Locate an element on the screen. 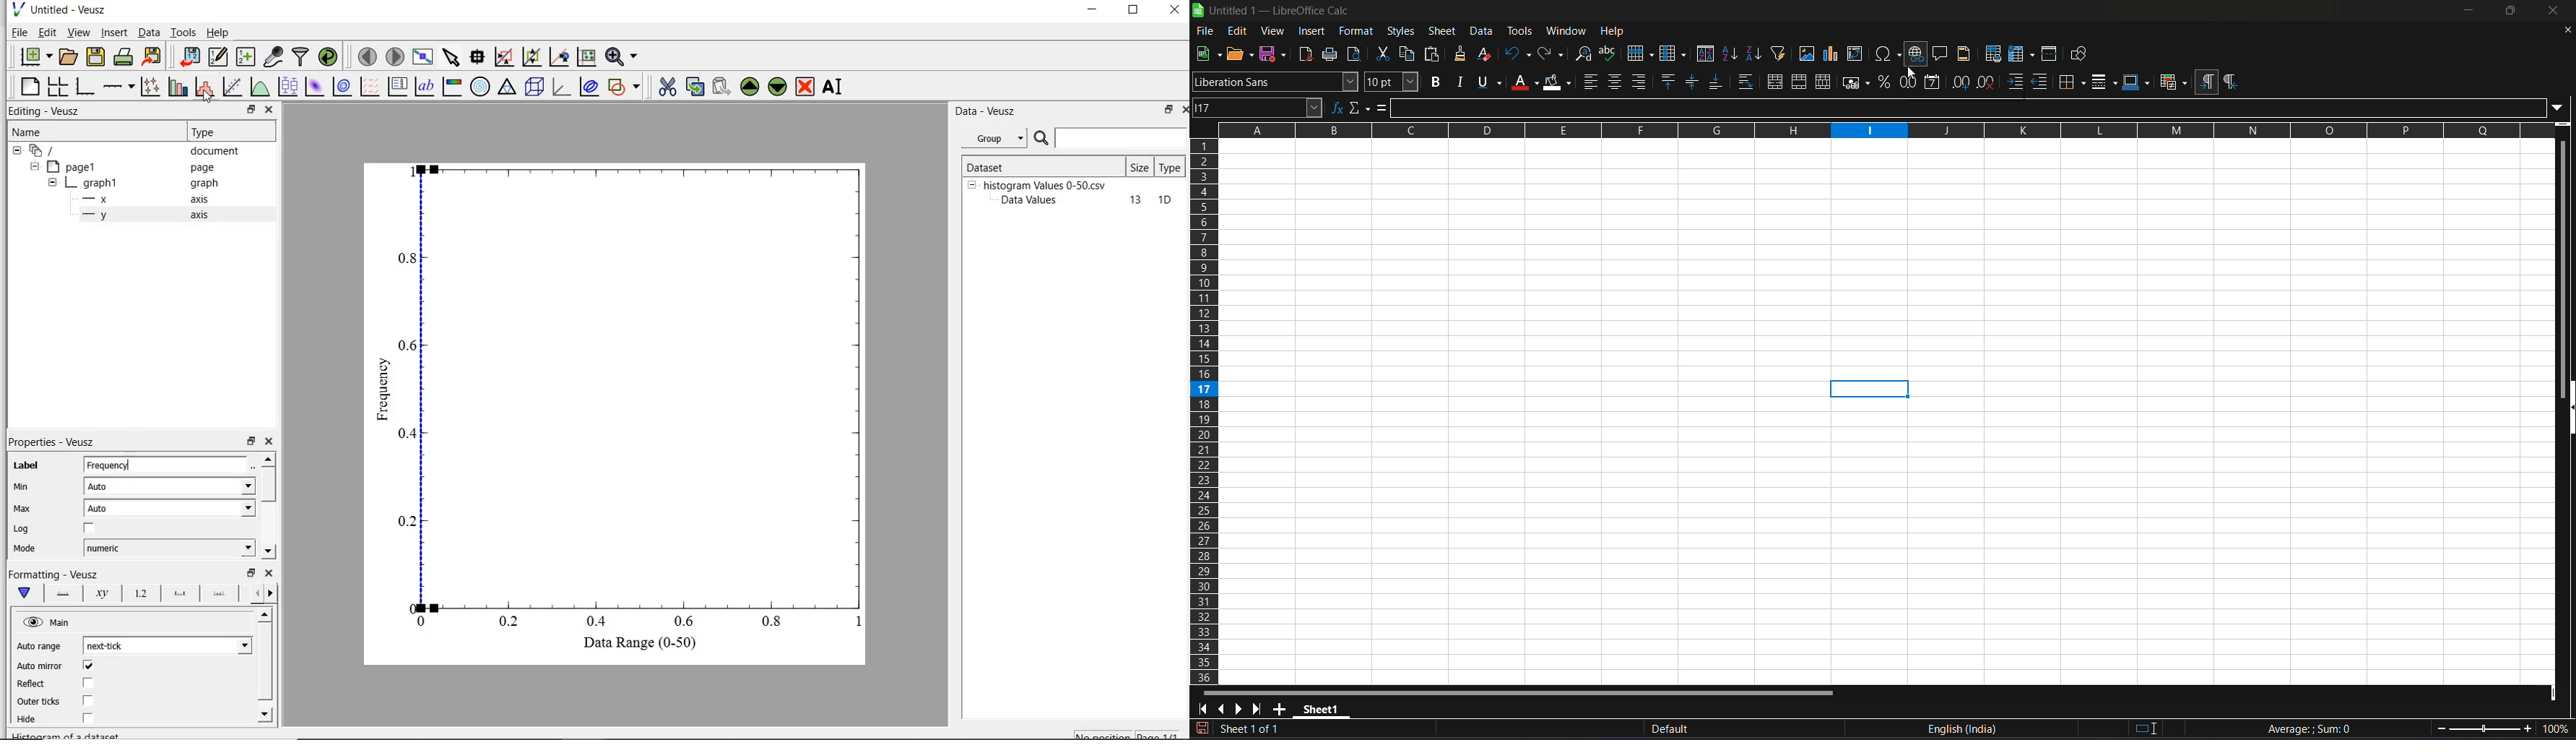  minimize is located at coordinates (1094, 11).